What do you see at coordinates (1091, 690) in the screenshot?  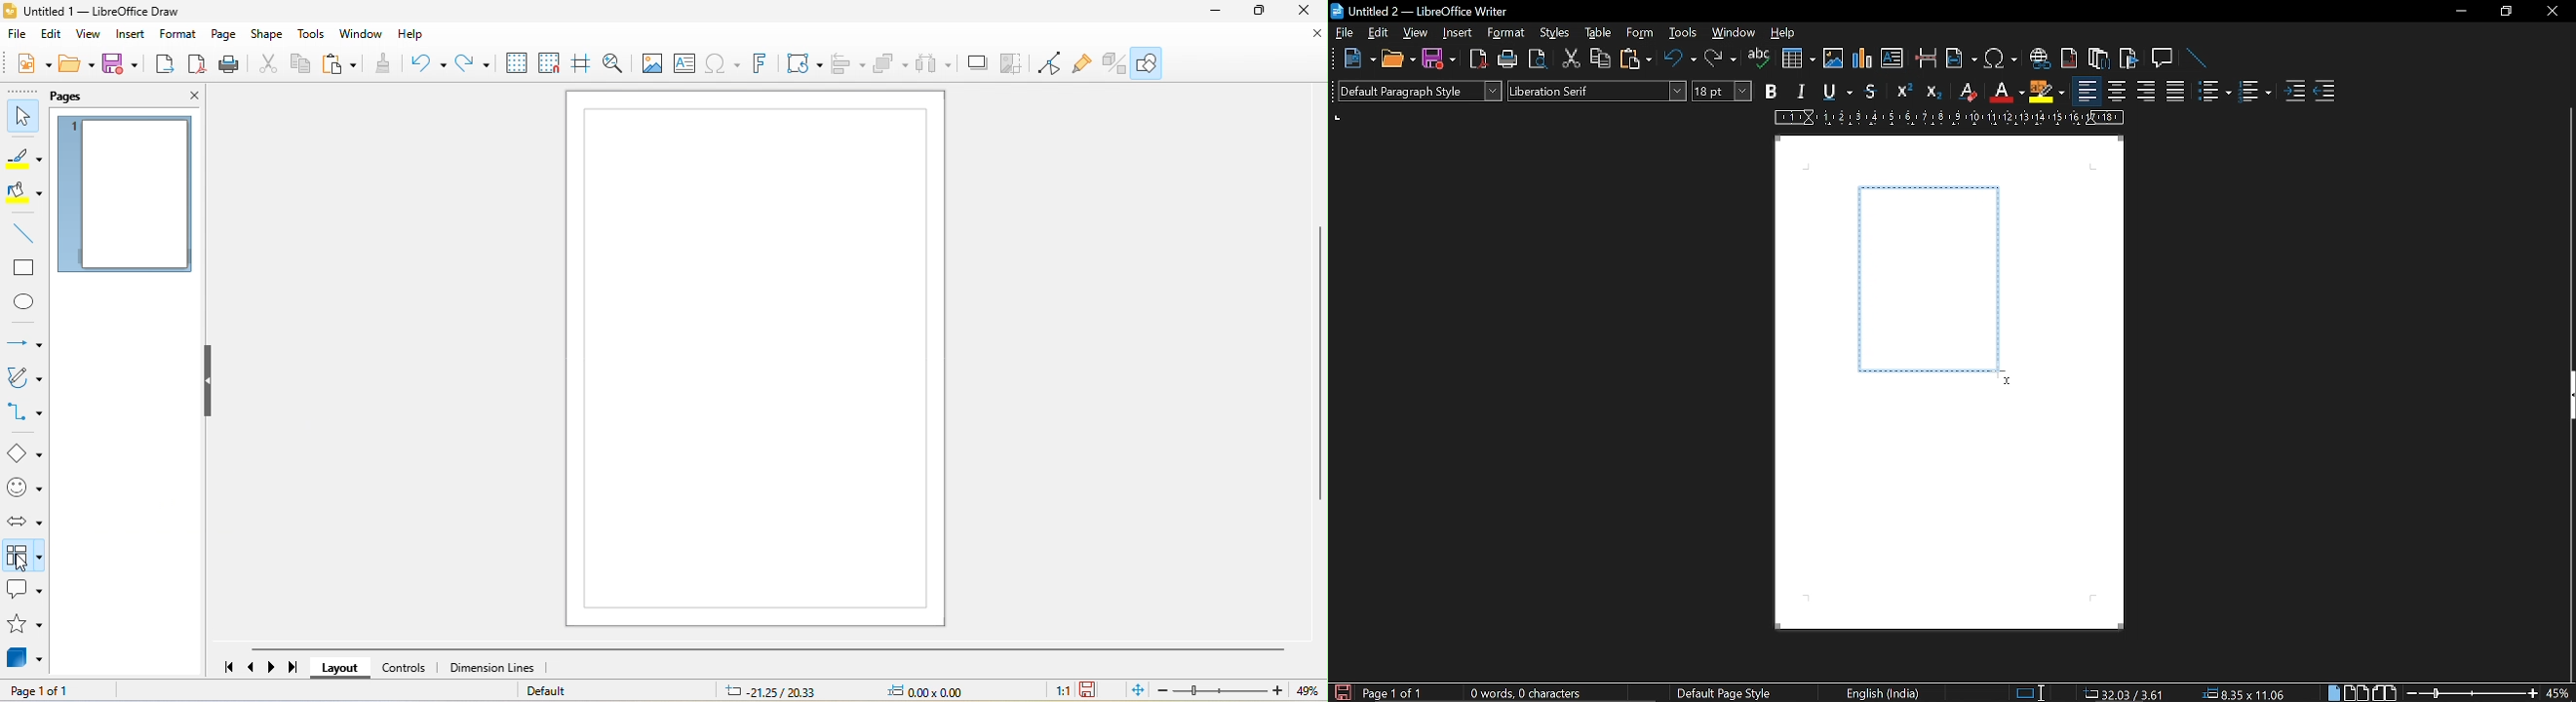 I see `the document has been modified.click to save the document` at bounding box center [1091, 690].